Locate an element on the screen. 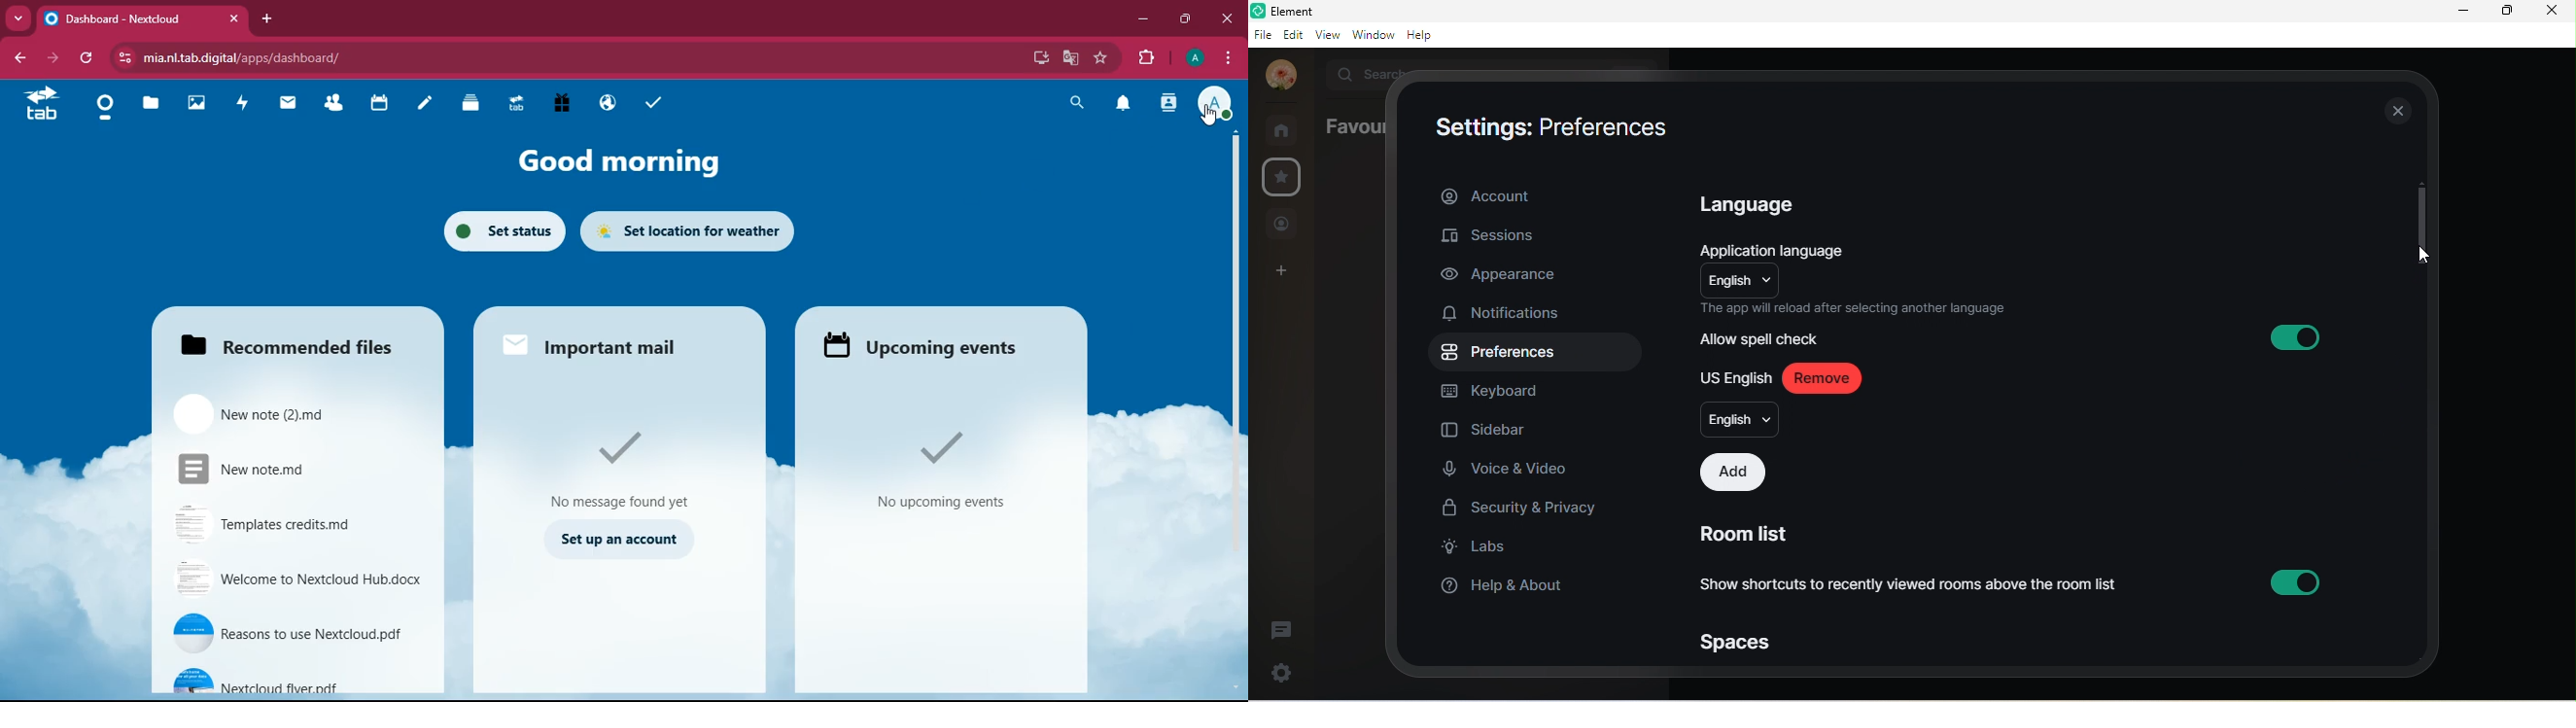  profile is located at coordinates (1195, 58).